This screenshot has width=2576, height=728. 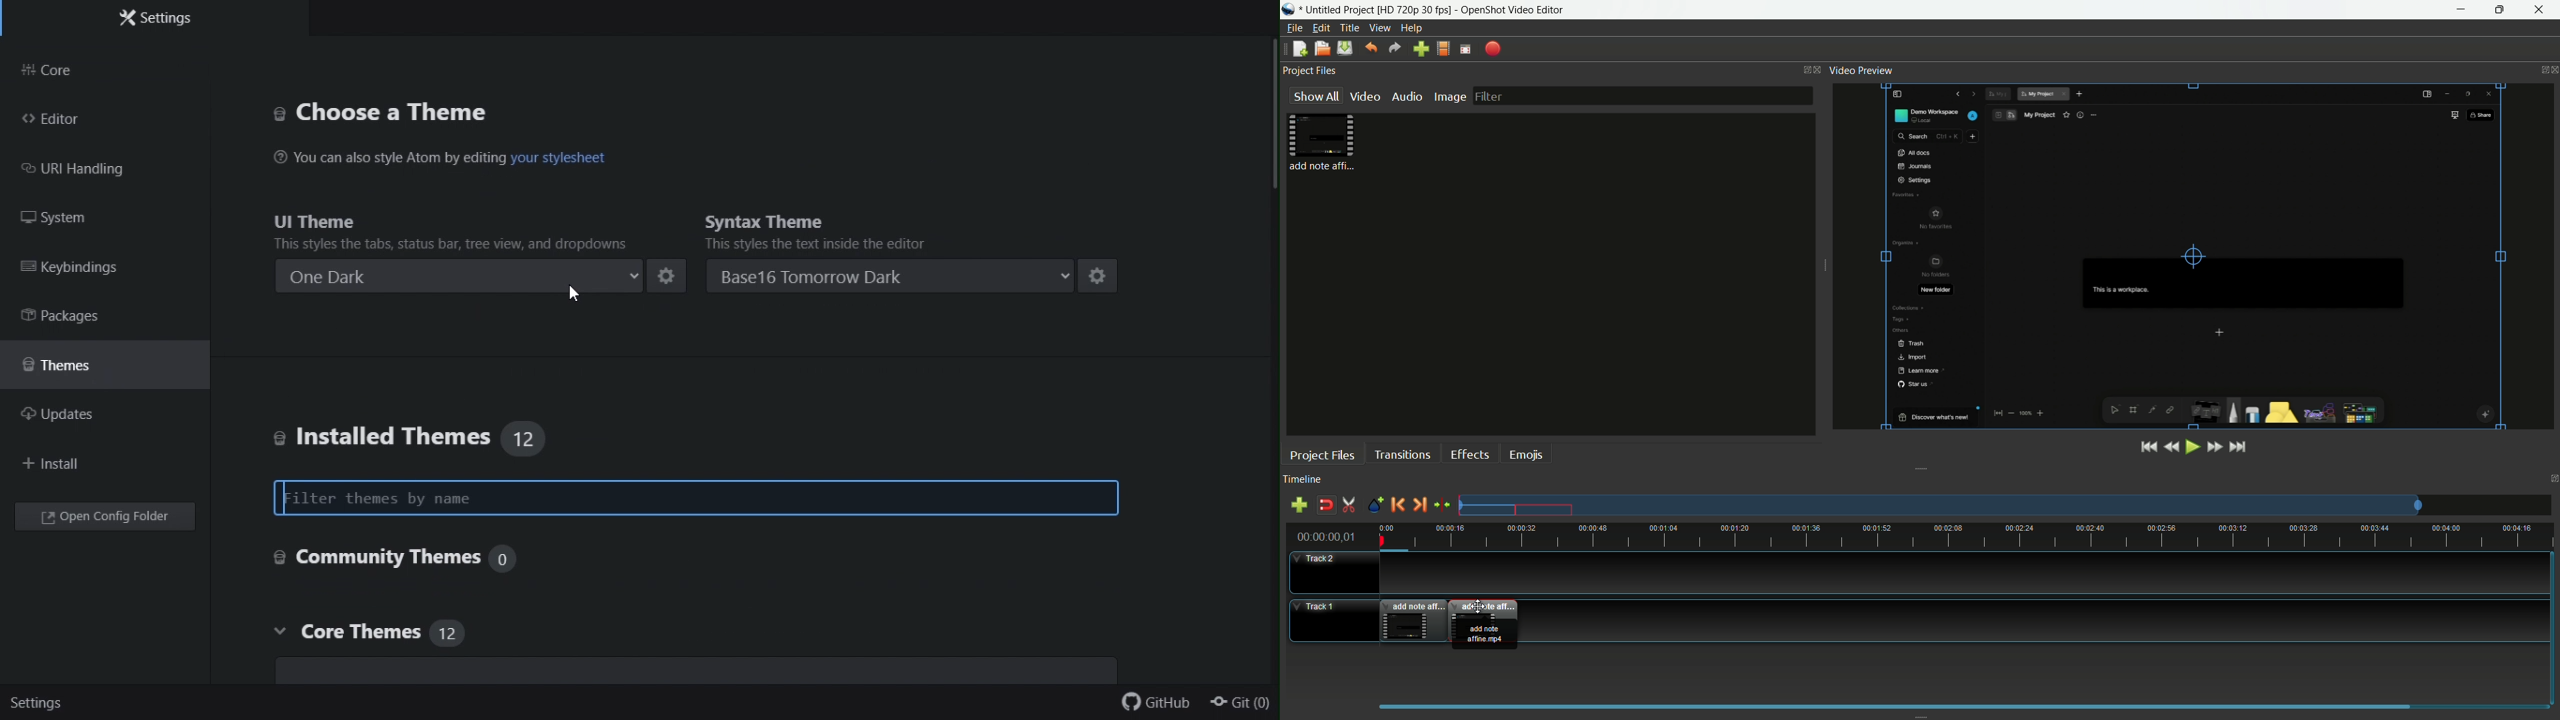 What do you see at coordinates (1295, 28) in the screenshot?
I see `file menu` at bounding box center [1295, 28].